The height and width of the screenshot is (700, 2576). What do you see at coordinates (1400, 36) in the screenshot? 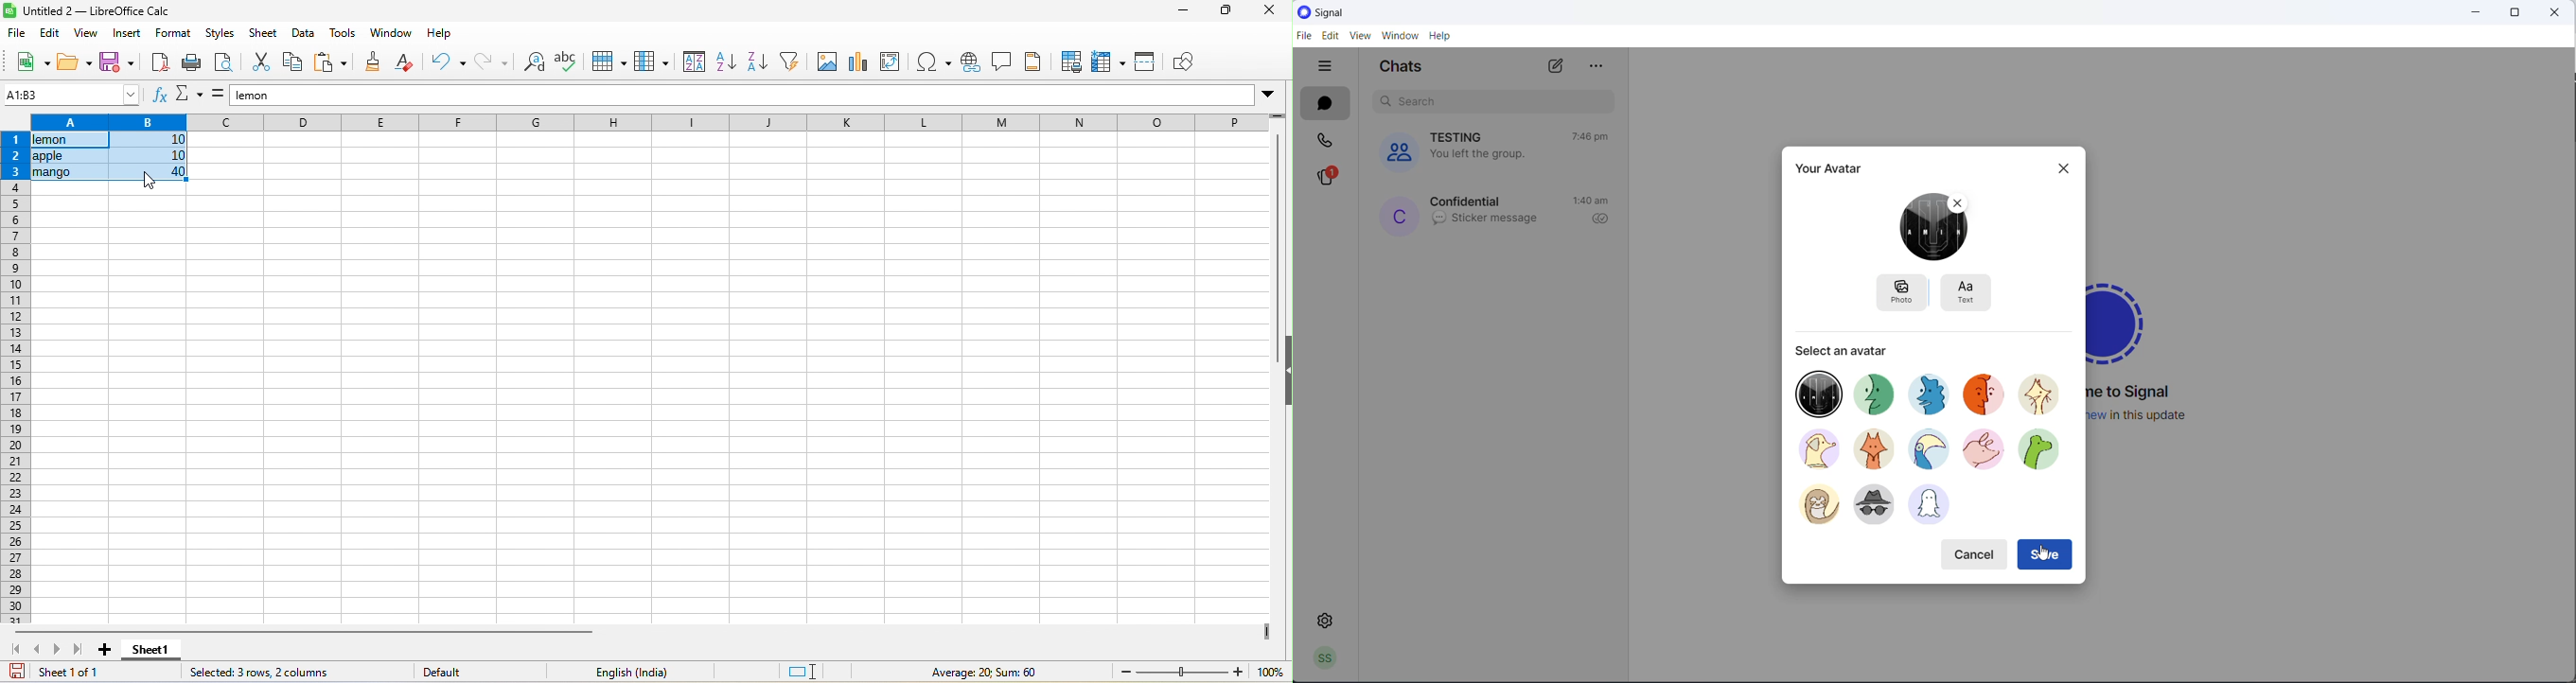
I see `WINDOW` at bounding box center [1400, 36].